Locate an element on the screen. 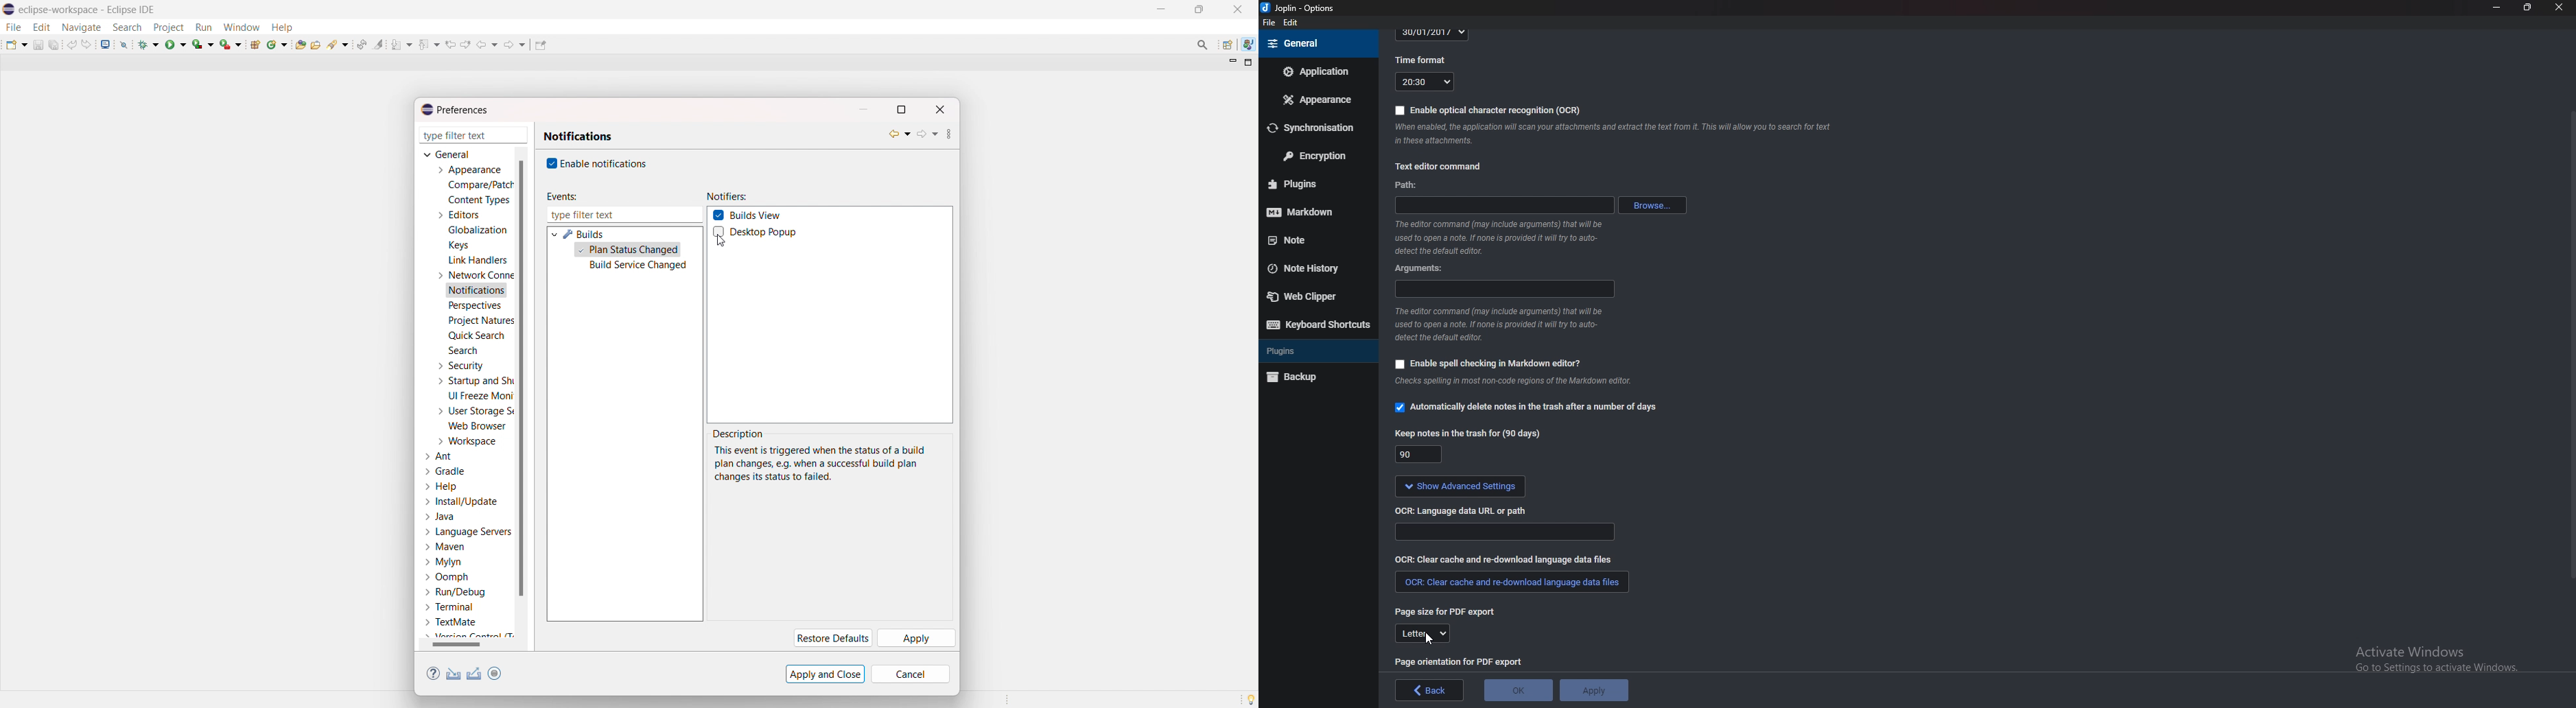 This screenshot has height=728, width=2576. java is located at coordinates (441, 517).